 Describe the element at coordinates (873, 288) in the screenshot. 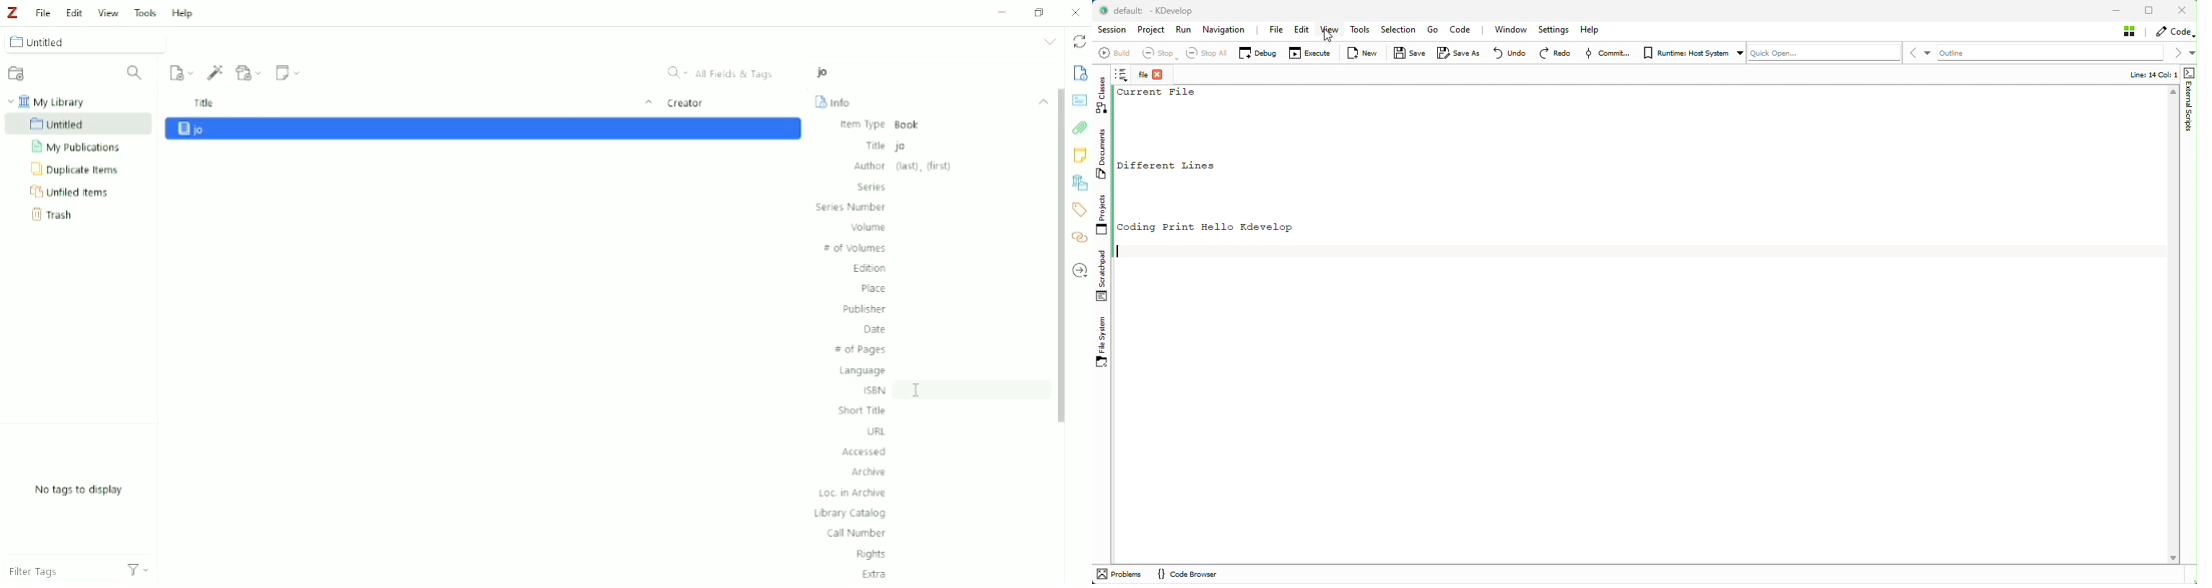

I see `Place` at that location.